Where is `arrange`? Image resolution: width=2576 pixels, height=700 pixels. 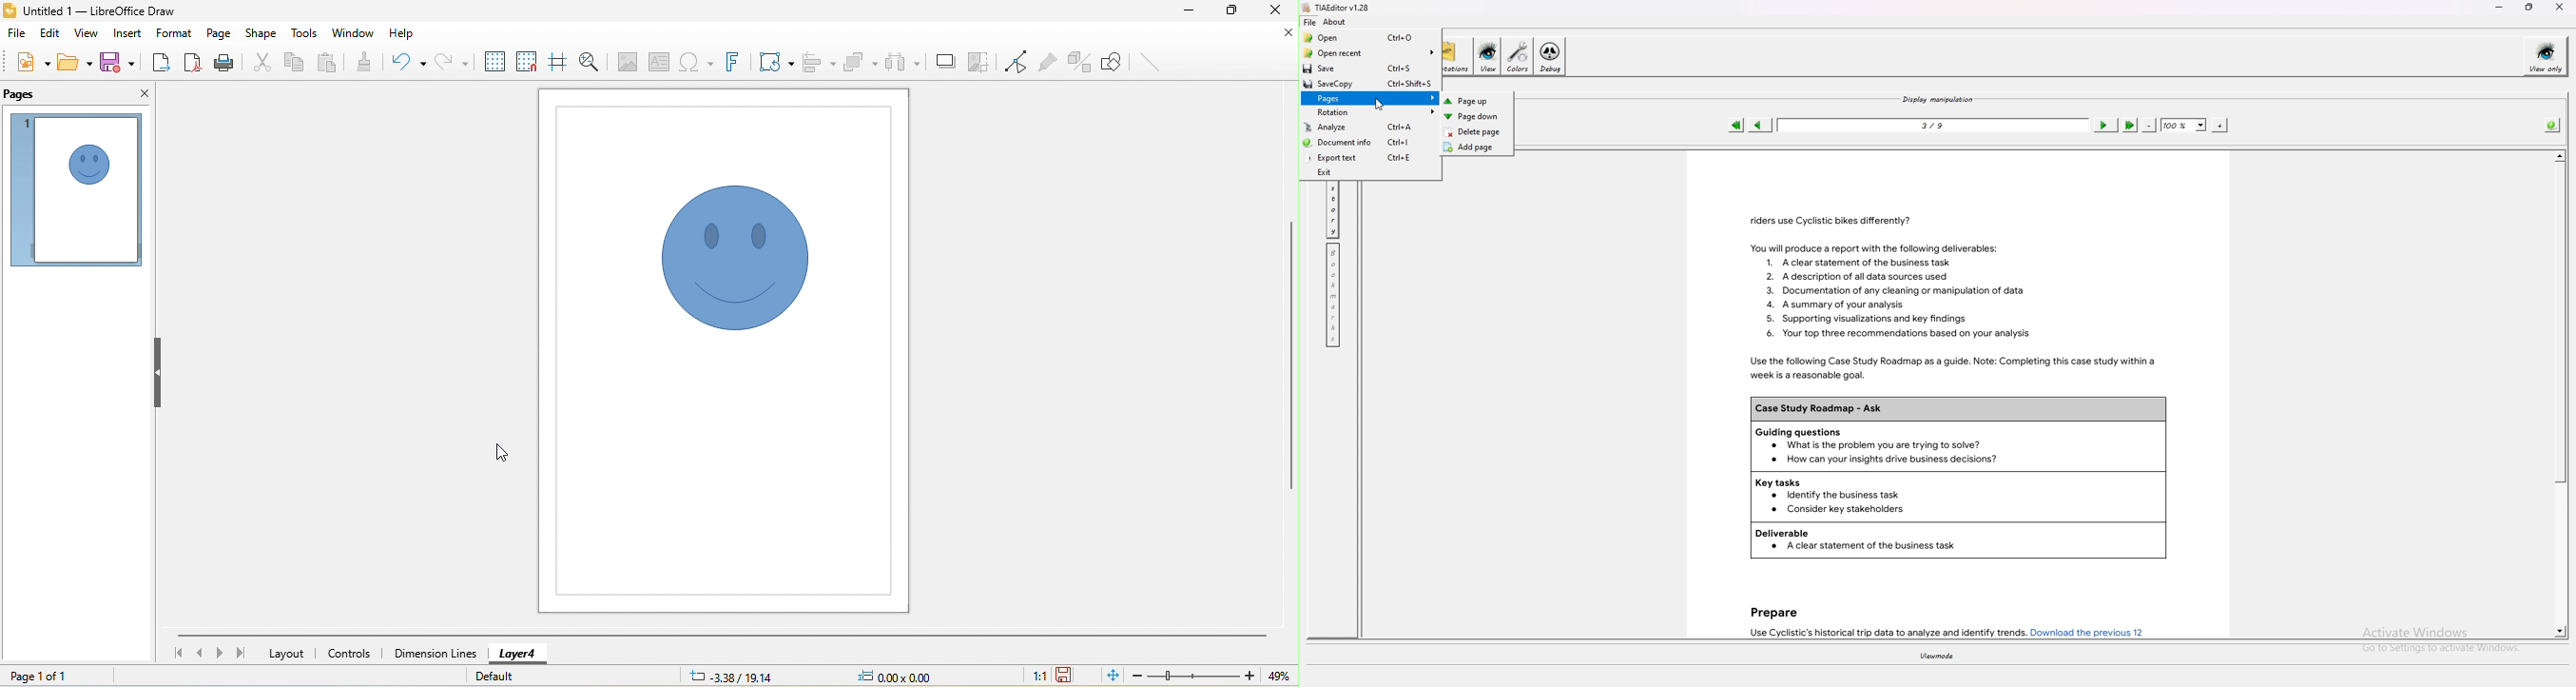
arrange is located at coordinates (862, 62).